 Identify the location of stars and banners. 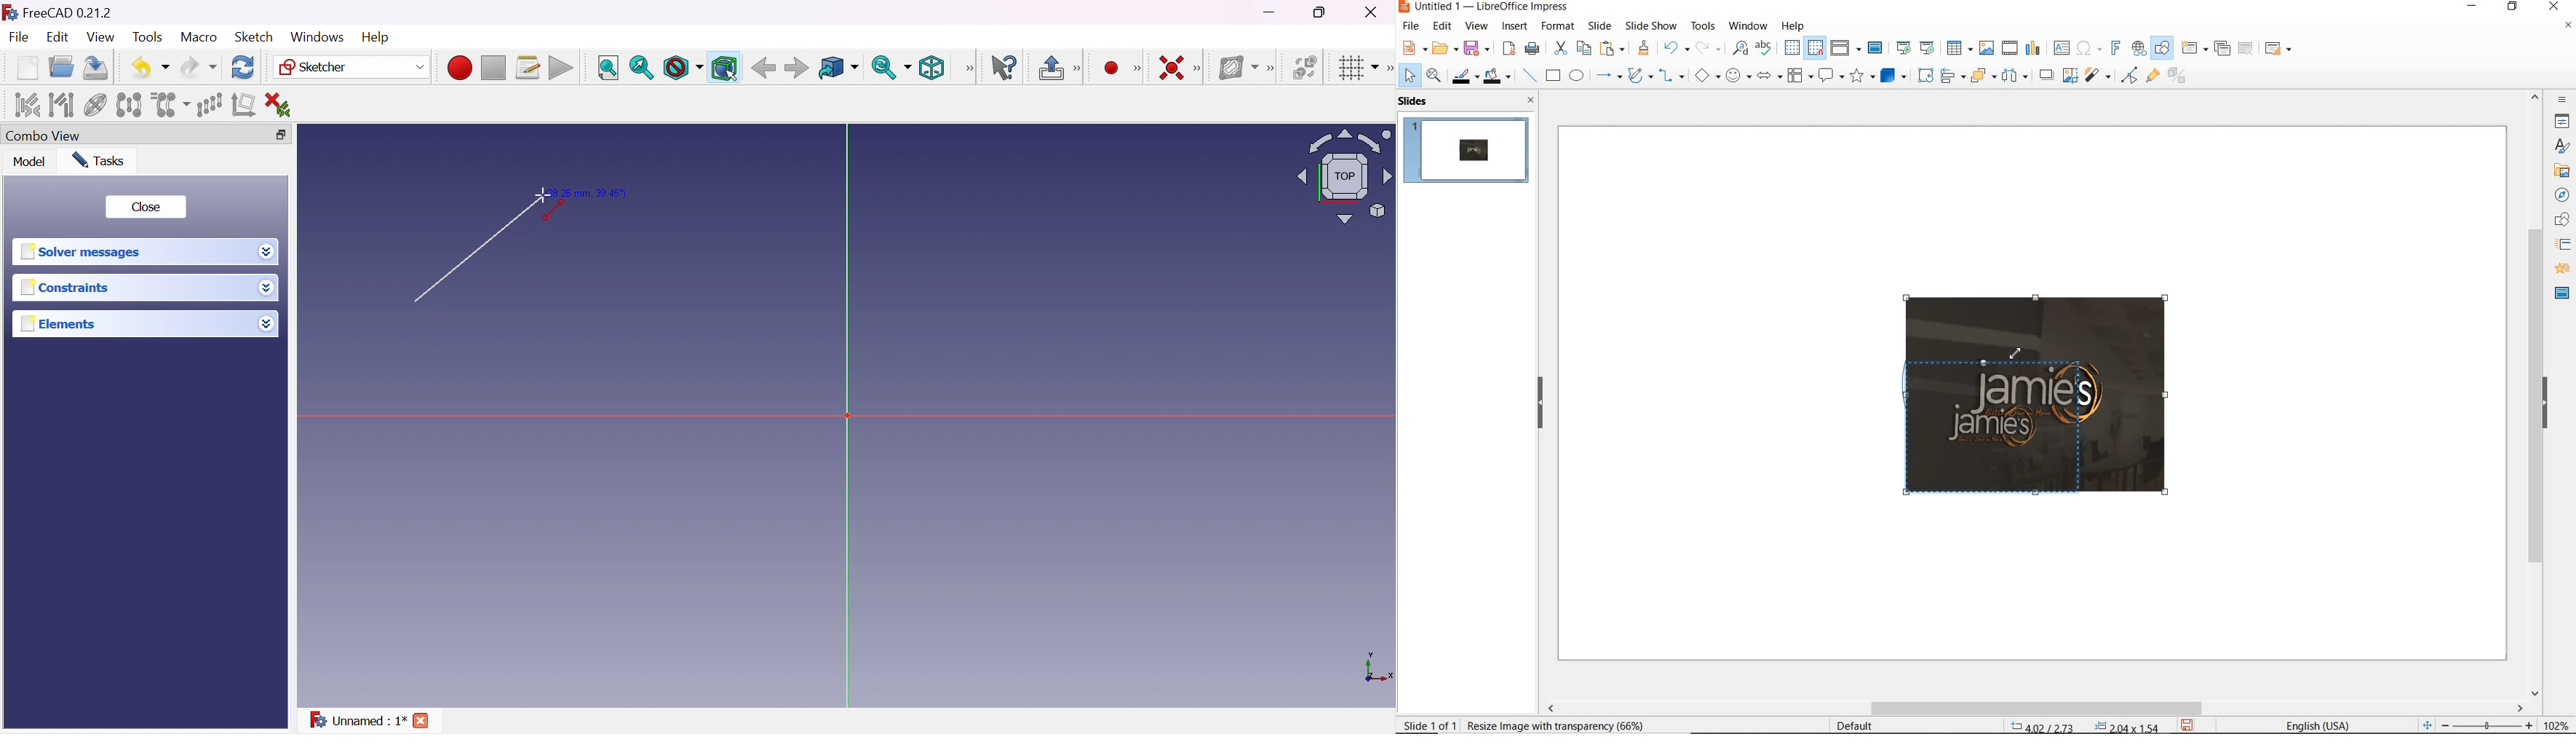
(1862, 77).